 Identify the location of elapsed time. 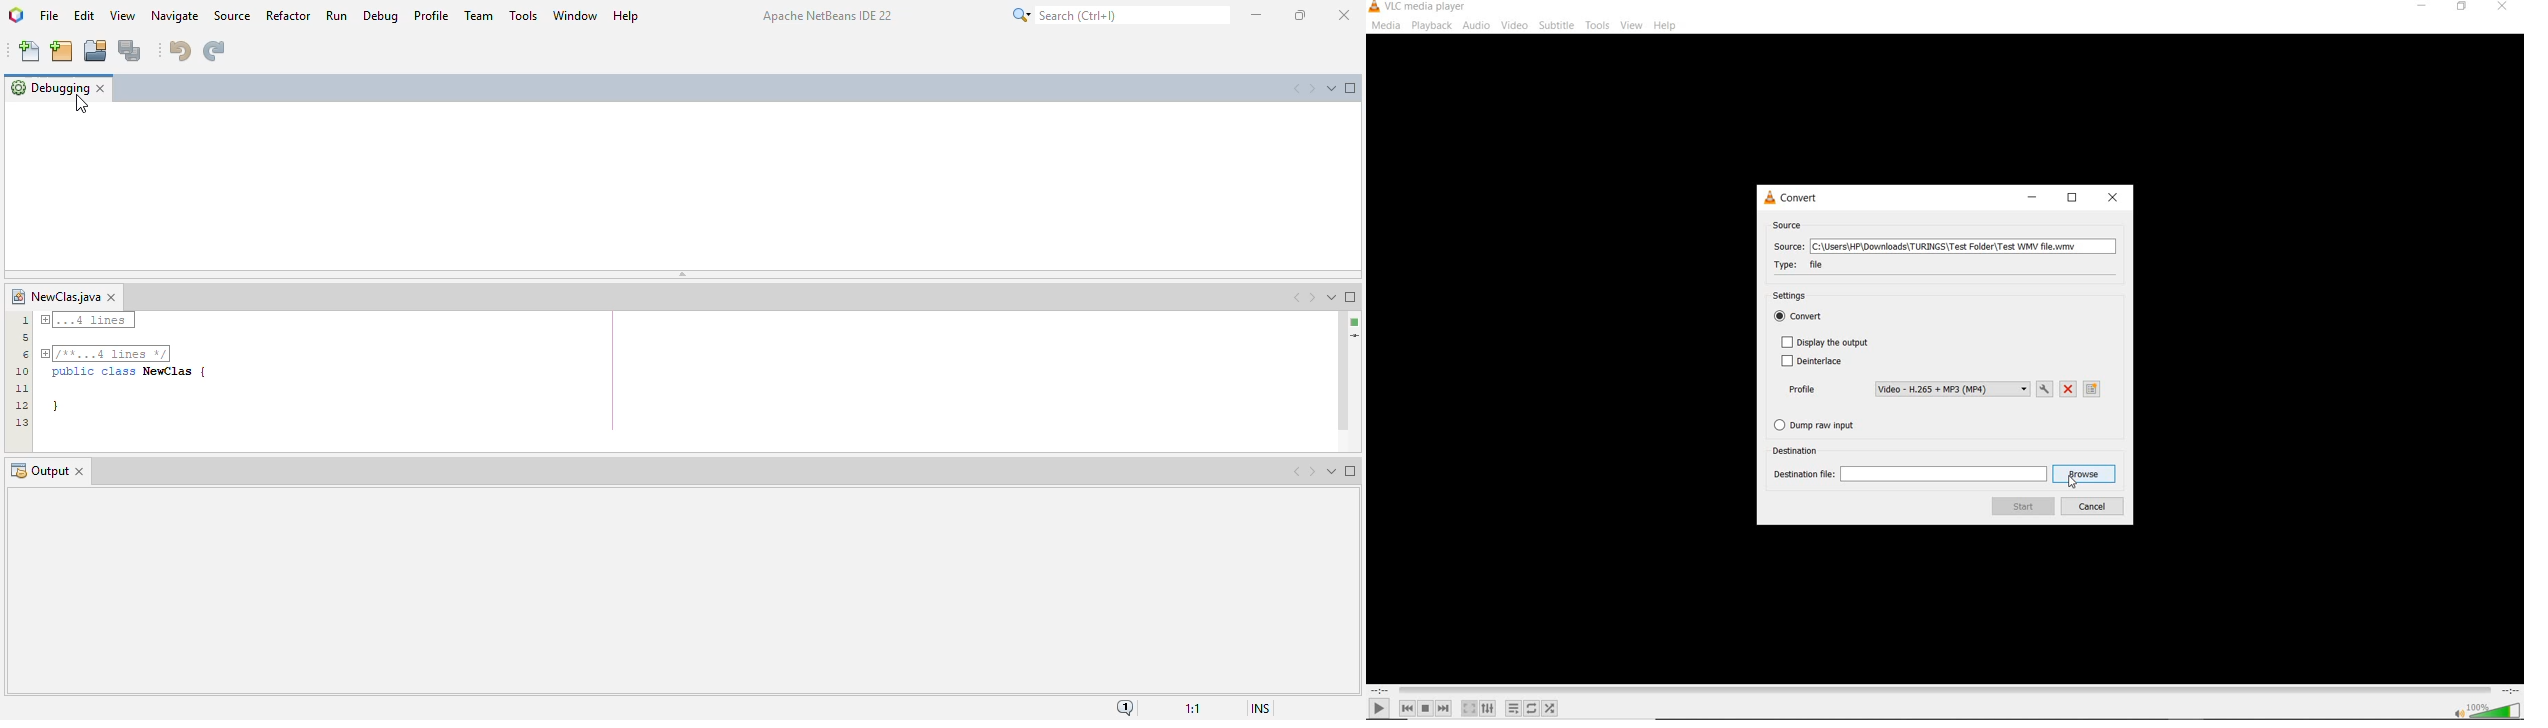
(1380, 690).